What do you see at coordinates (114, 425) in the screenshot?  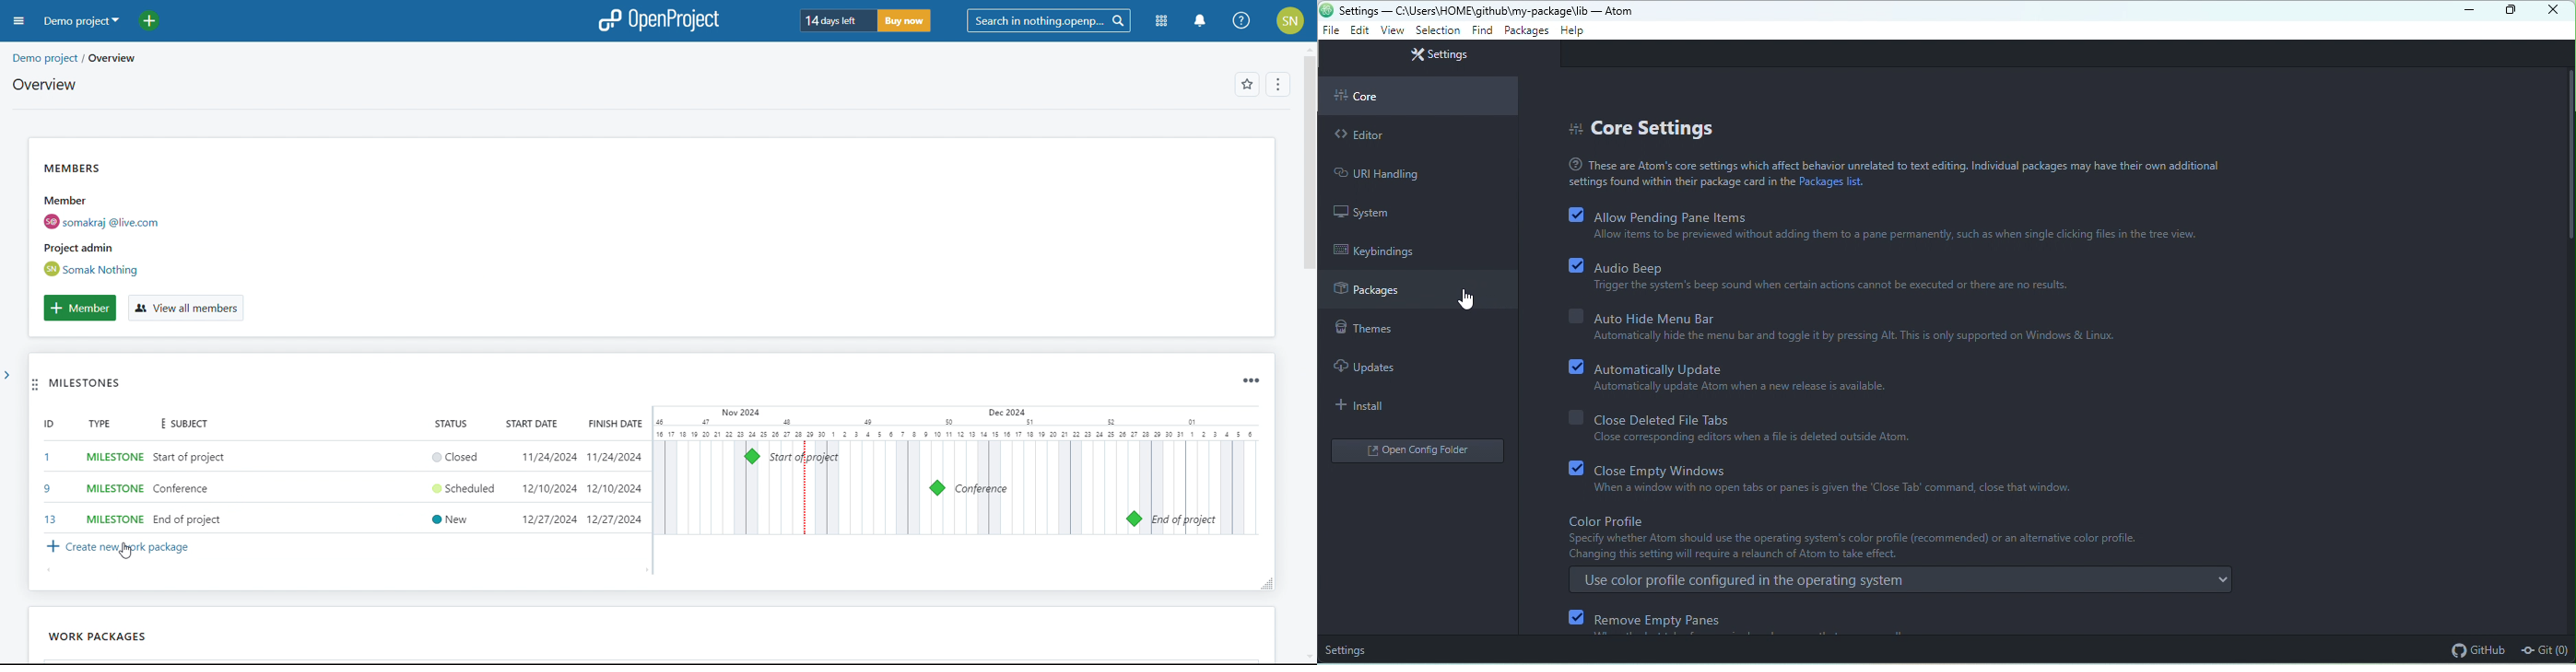 I see `type` at bounding box center [114, 425].